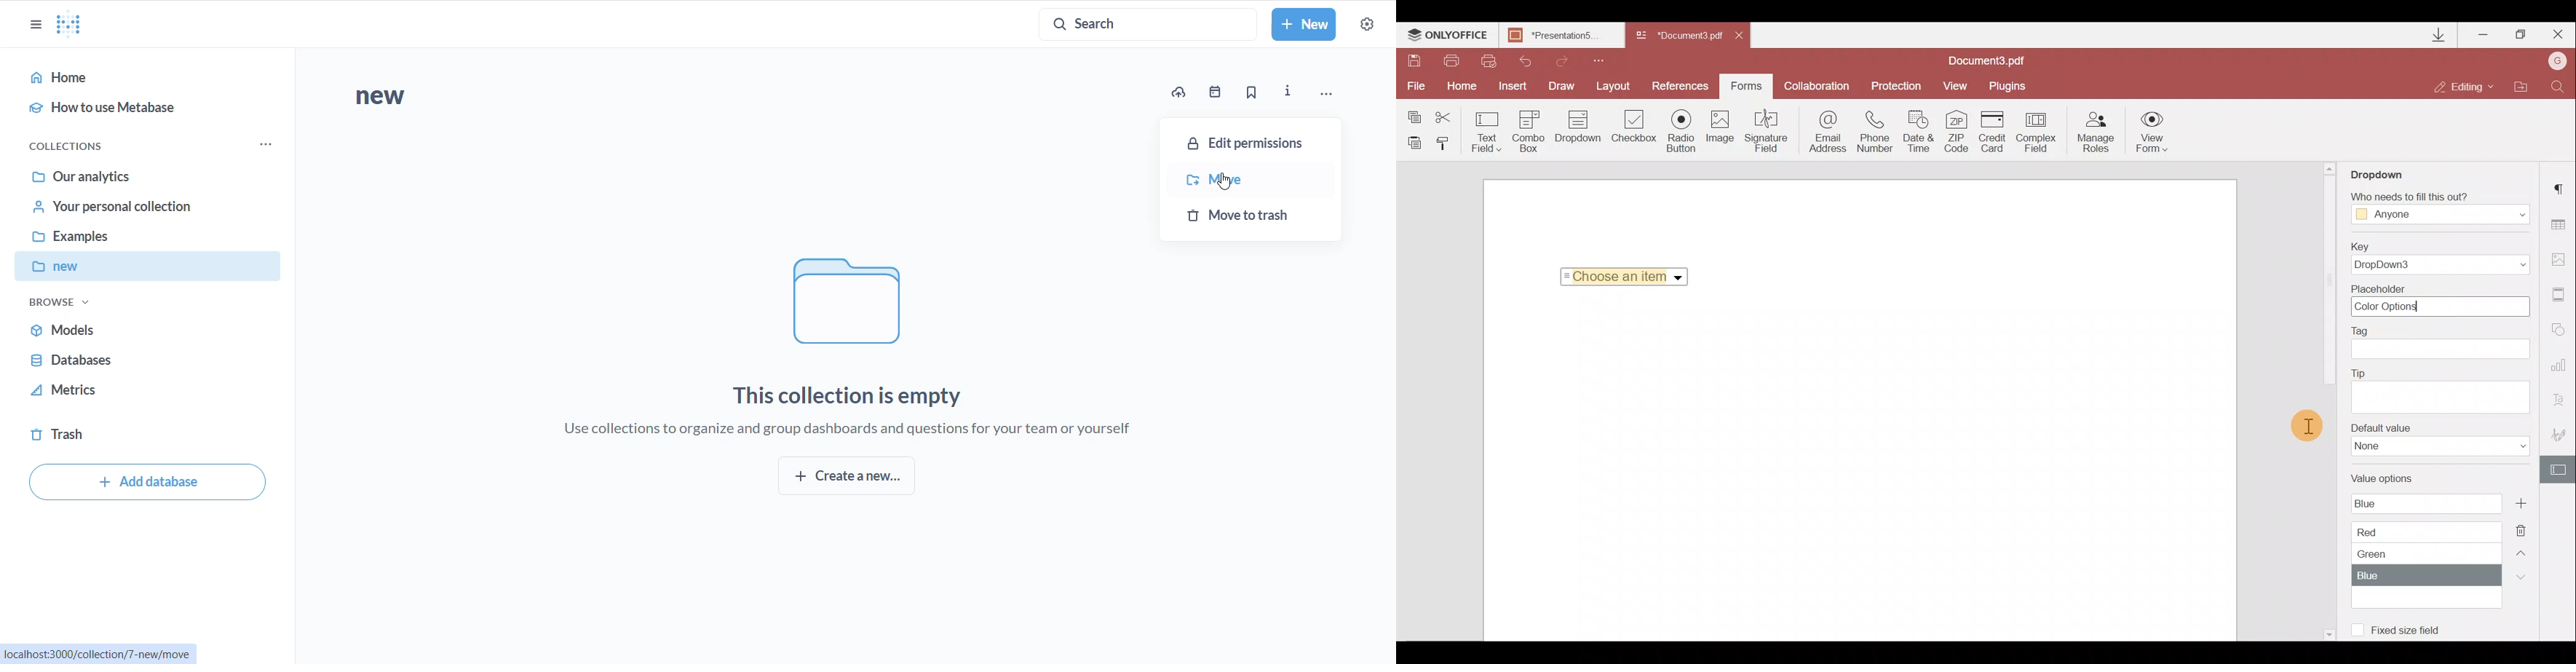 The height and width of the screenshot is (672, 2576). What do you see at coordinates (1528, 132) in the screenshot?
I see `Combo box` at bounding box center [1528, 132].